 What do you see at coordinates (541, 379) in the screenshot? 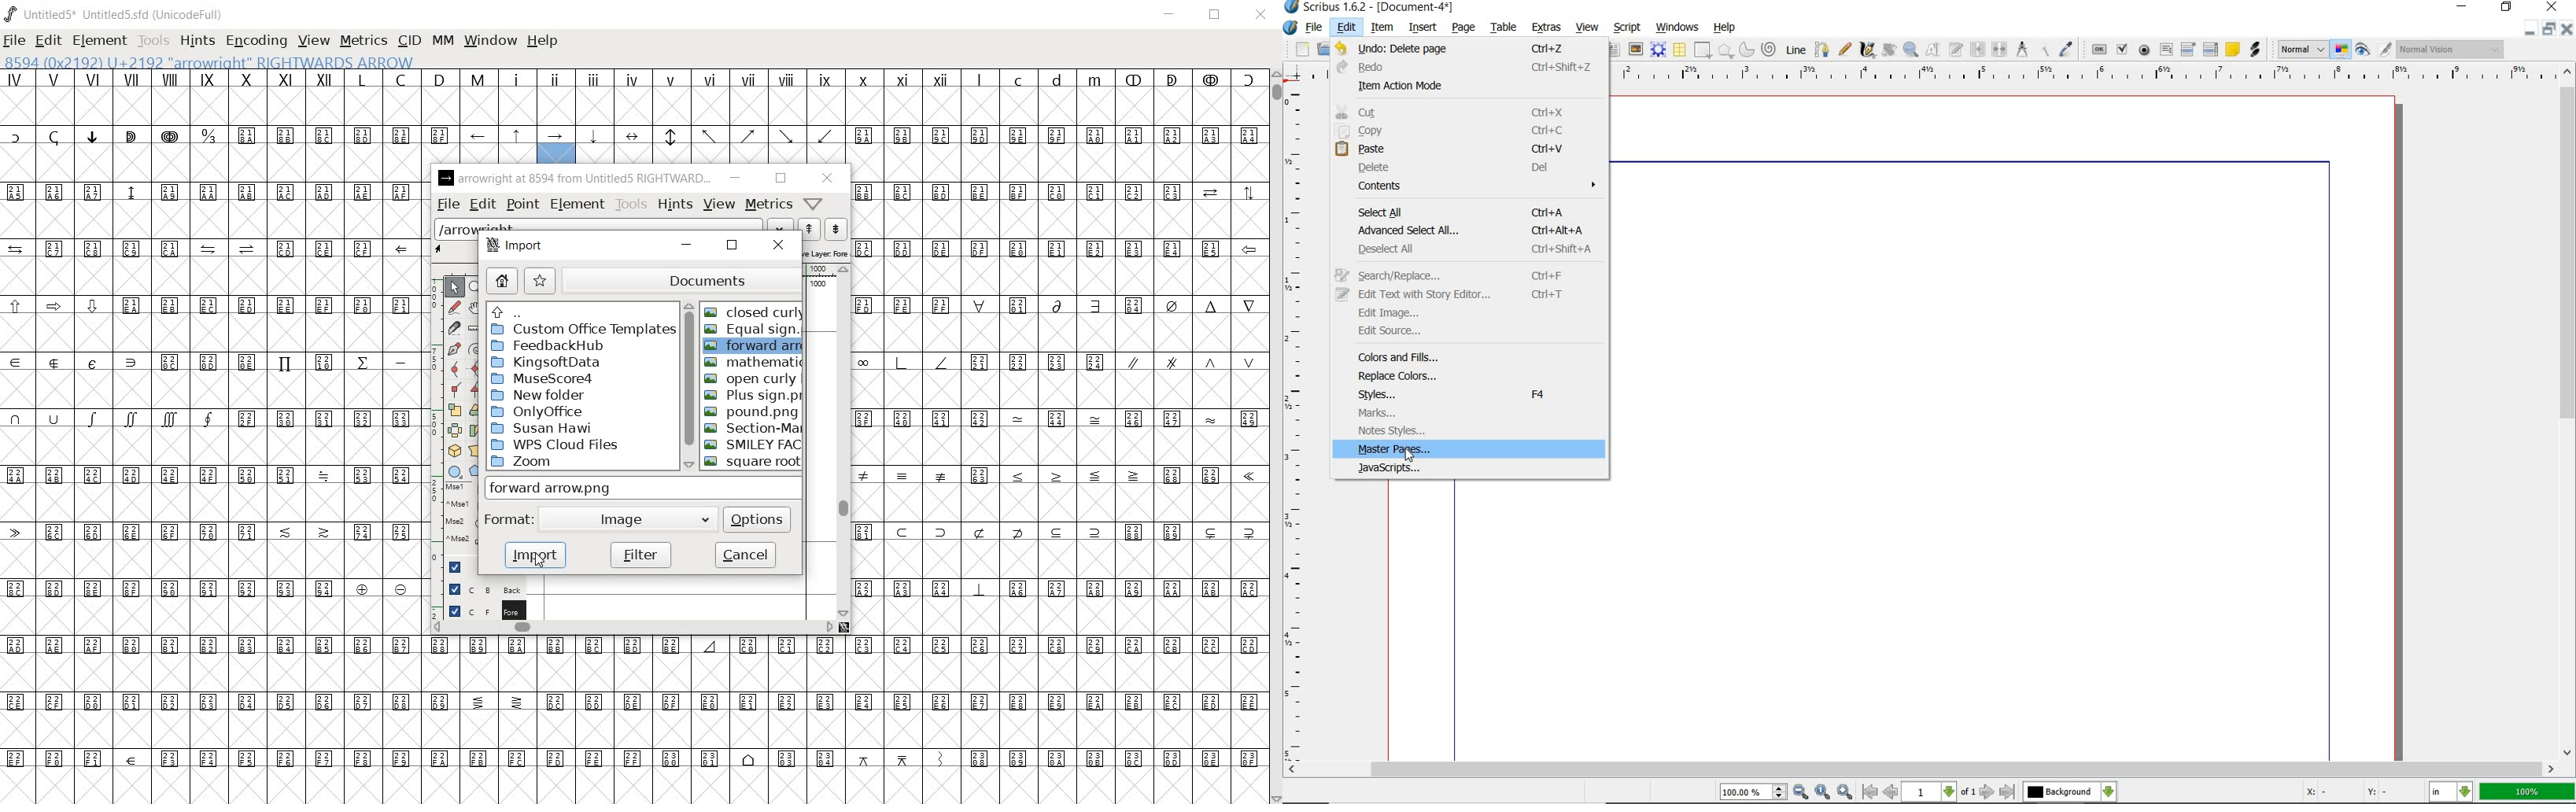
I see `MuseScore4` at bounding box center [541, 379].